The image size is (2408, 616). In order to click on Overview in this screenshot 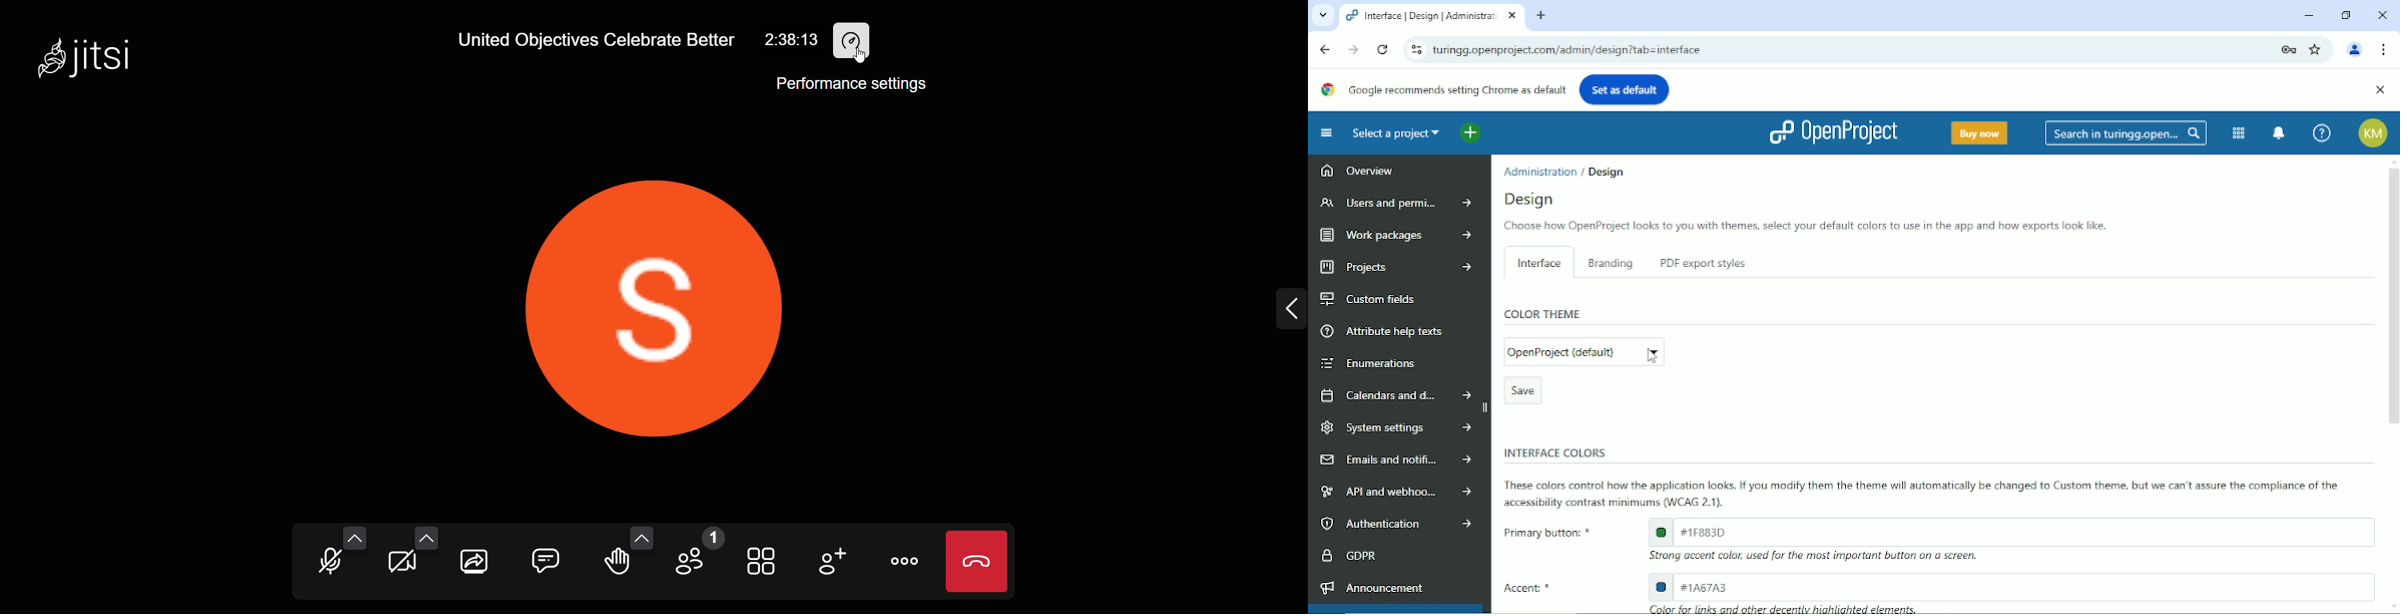, I will do `click(1356, 173)`.